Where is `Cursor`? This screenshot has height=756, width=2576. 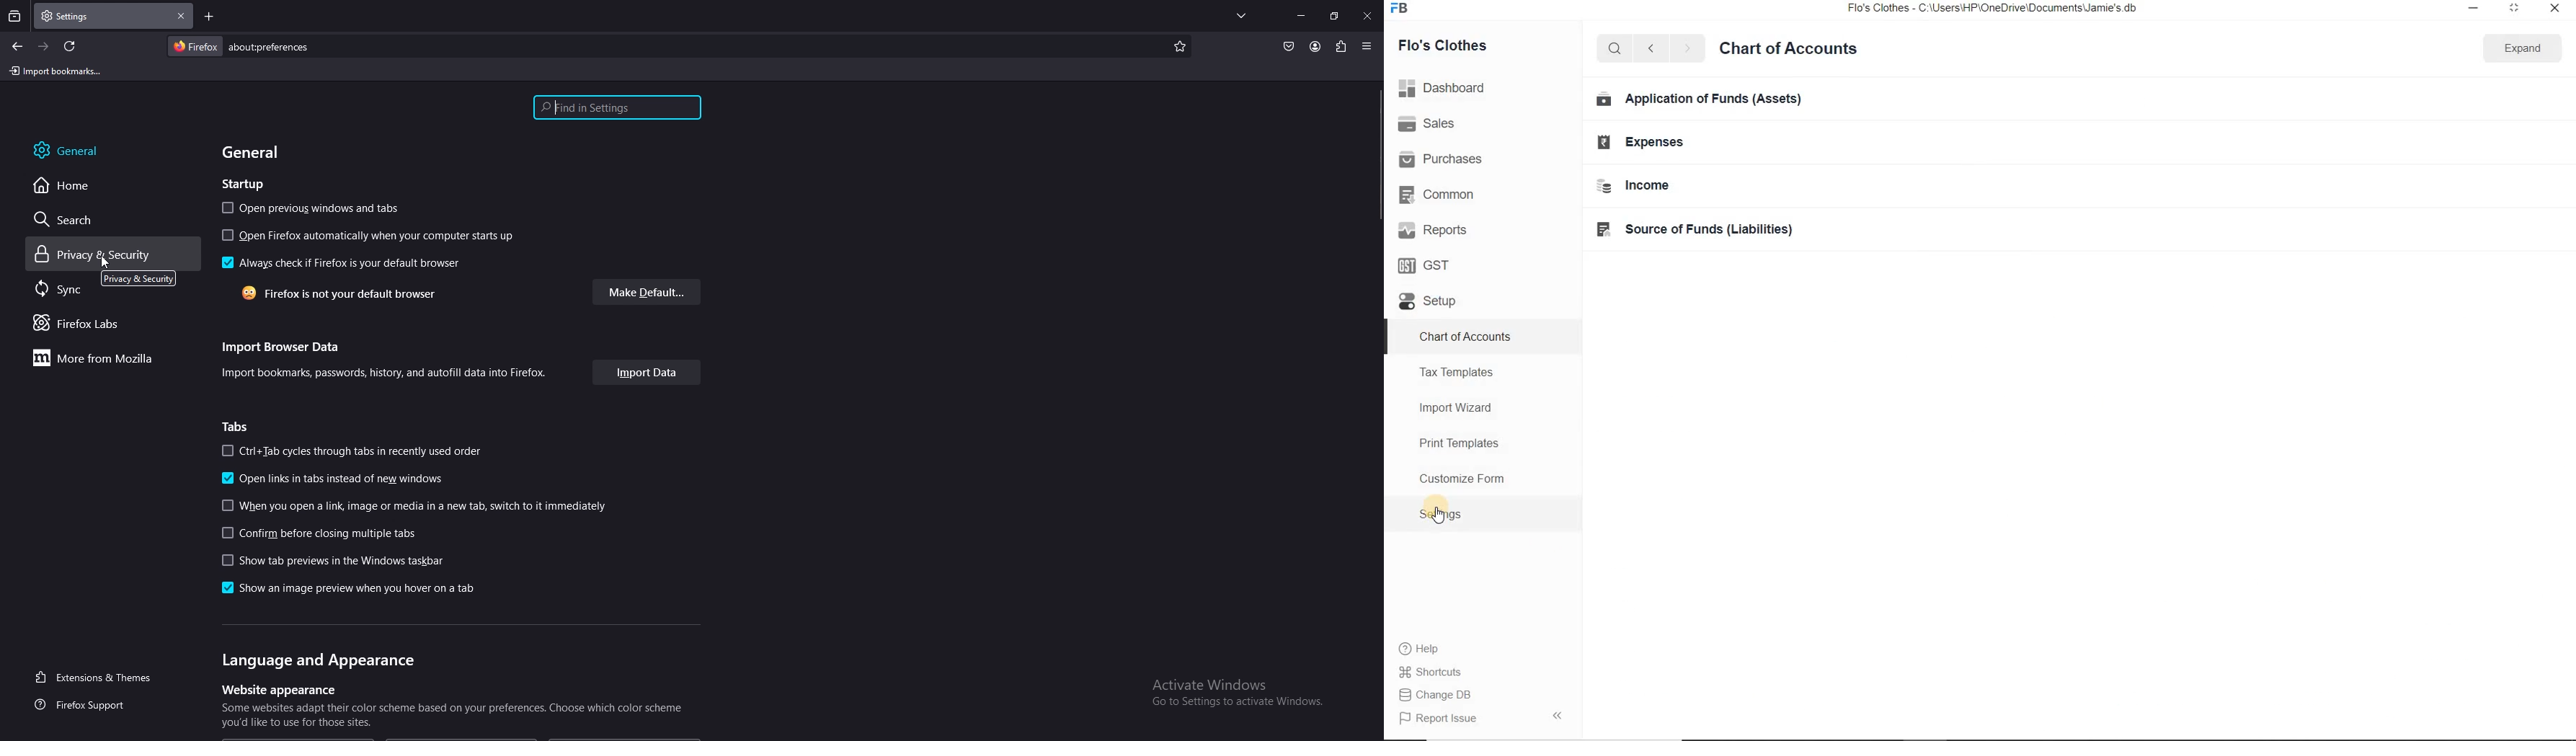 Cursor is located at coordinates (1436, 518).